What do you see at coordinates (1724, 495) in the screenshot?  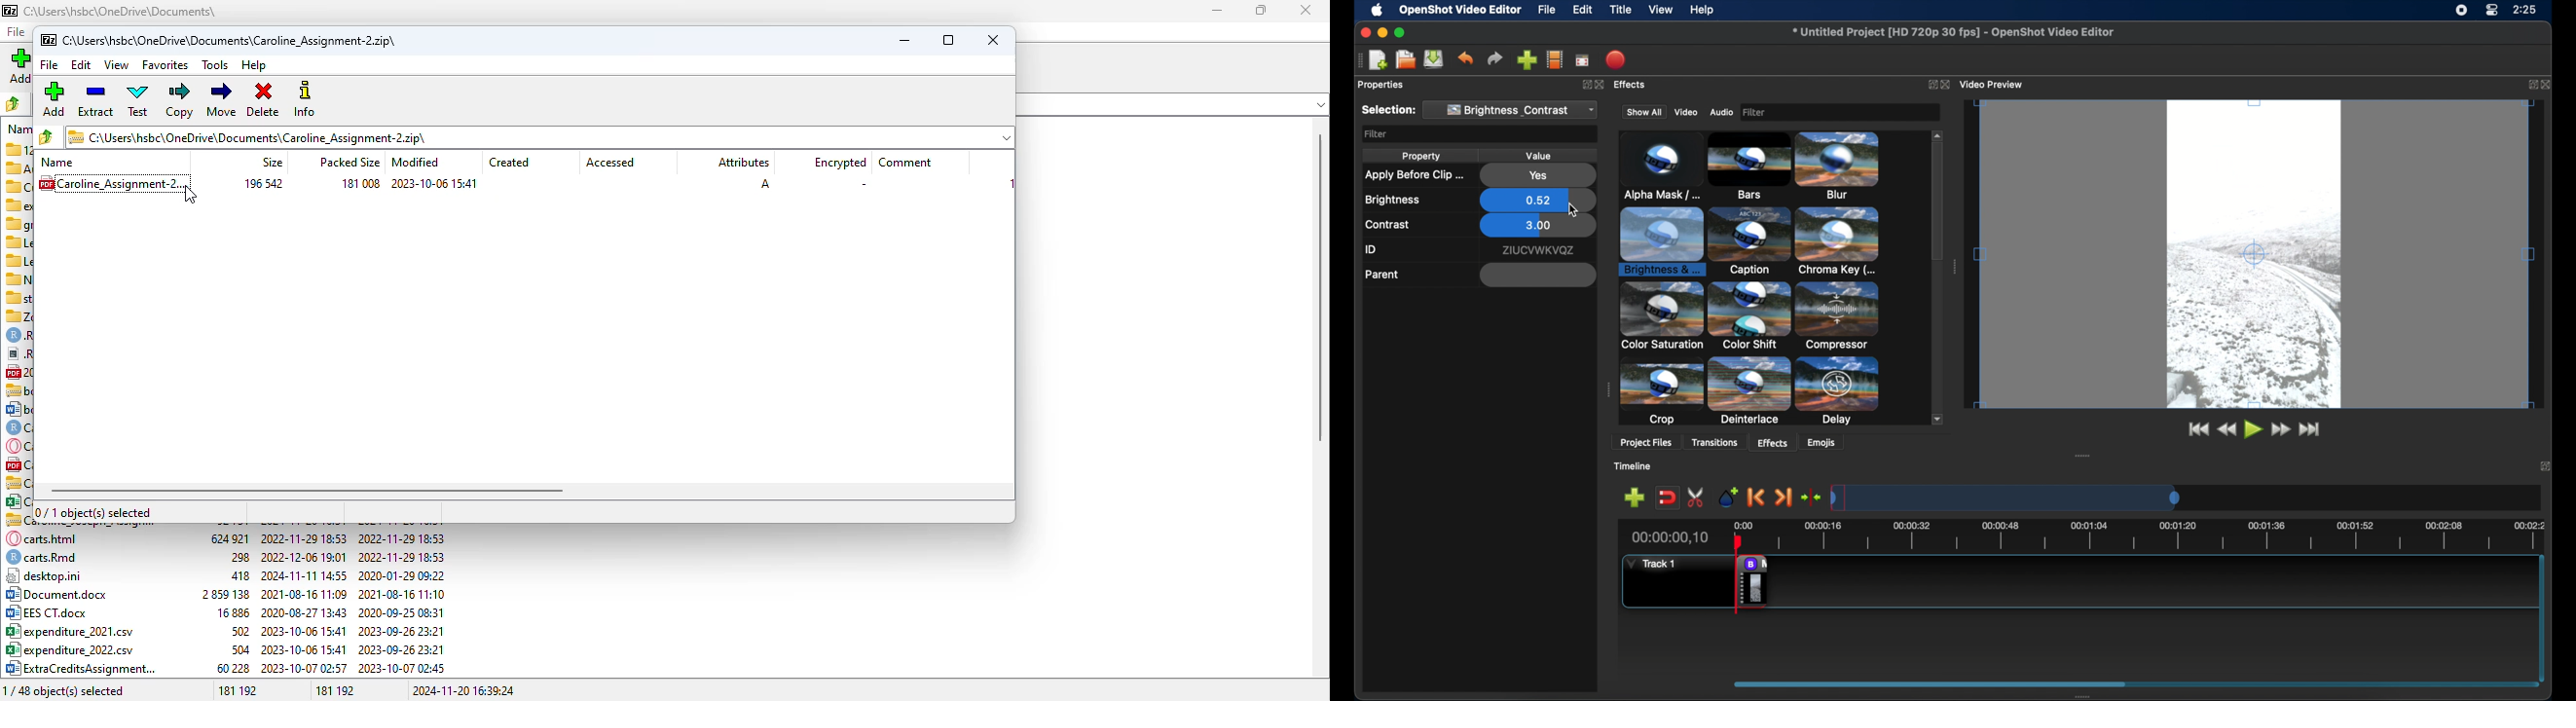 I see `add marker` at bounding box center [1724, 495].